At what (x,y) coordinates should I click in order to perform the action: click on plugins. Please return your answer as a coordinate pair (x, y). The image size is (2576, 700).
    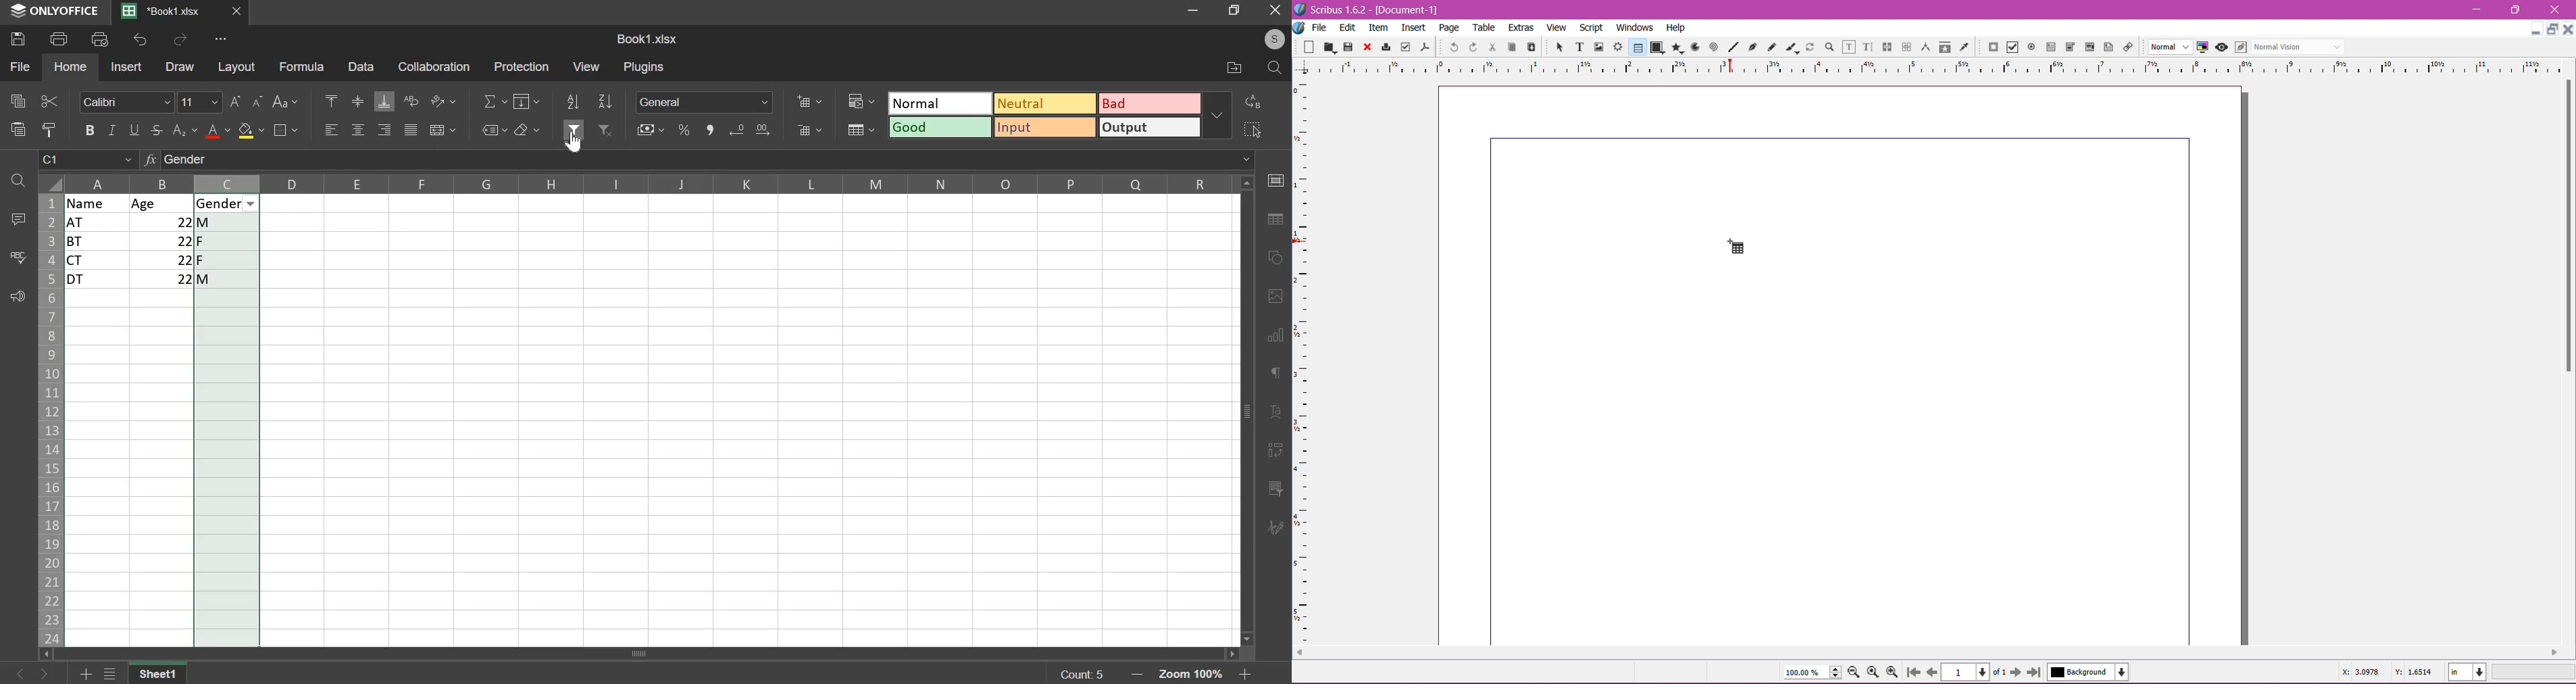
    Looking at the image, I should click on (645, 68).